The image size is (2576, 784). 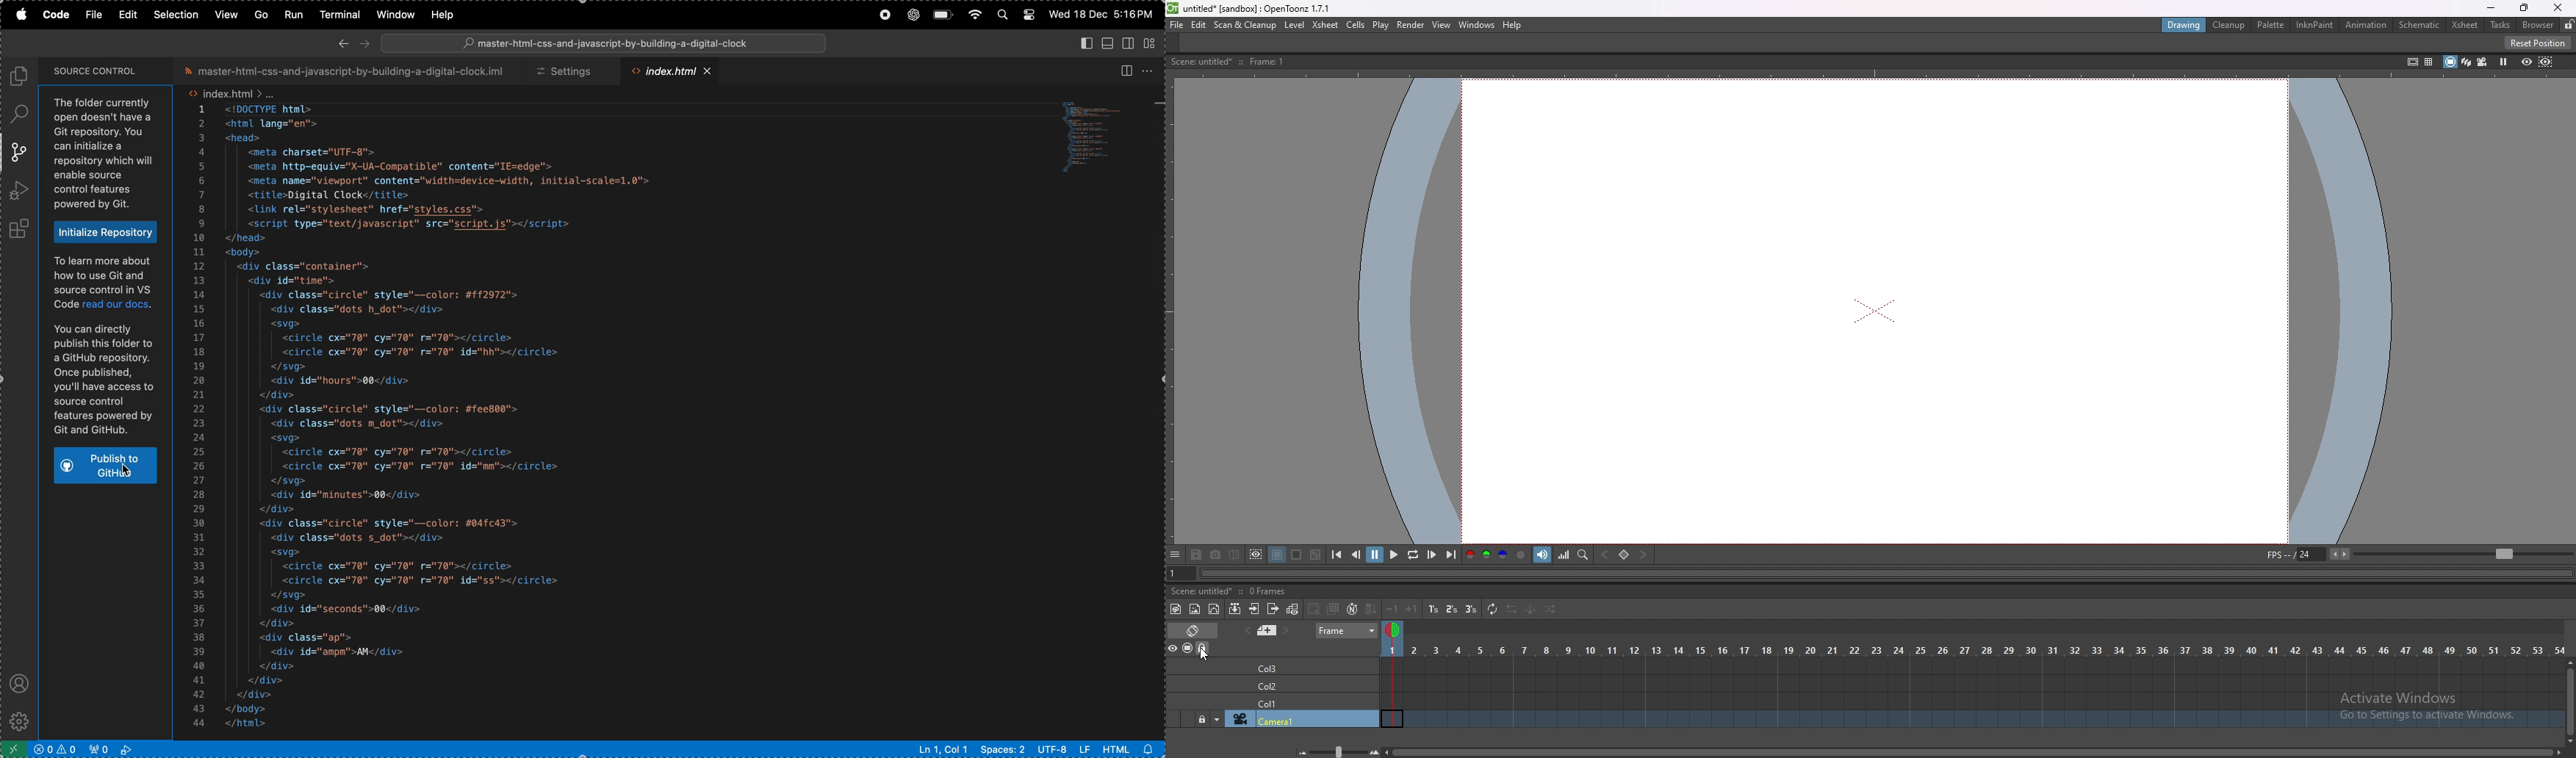 I want to click on new toon raster level, so click(x=1176, y=609).